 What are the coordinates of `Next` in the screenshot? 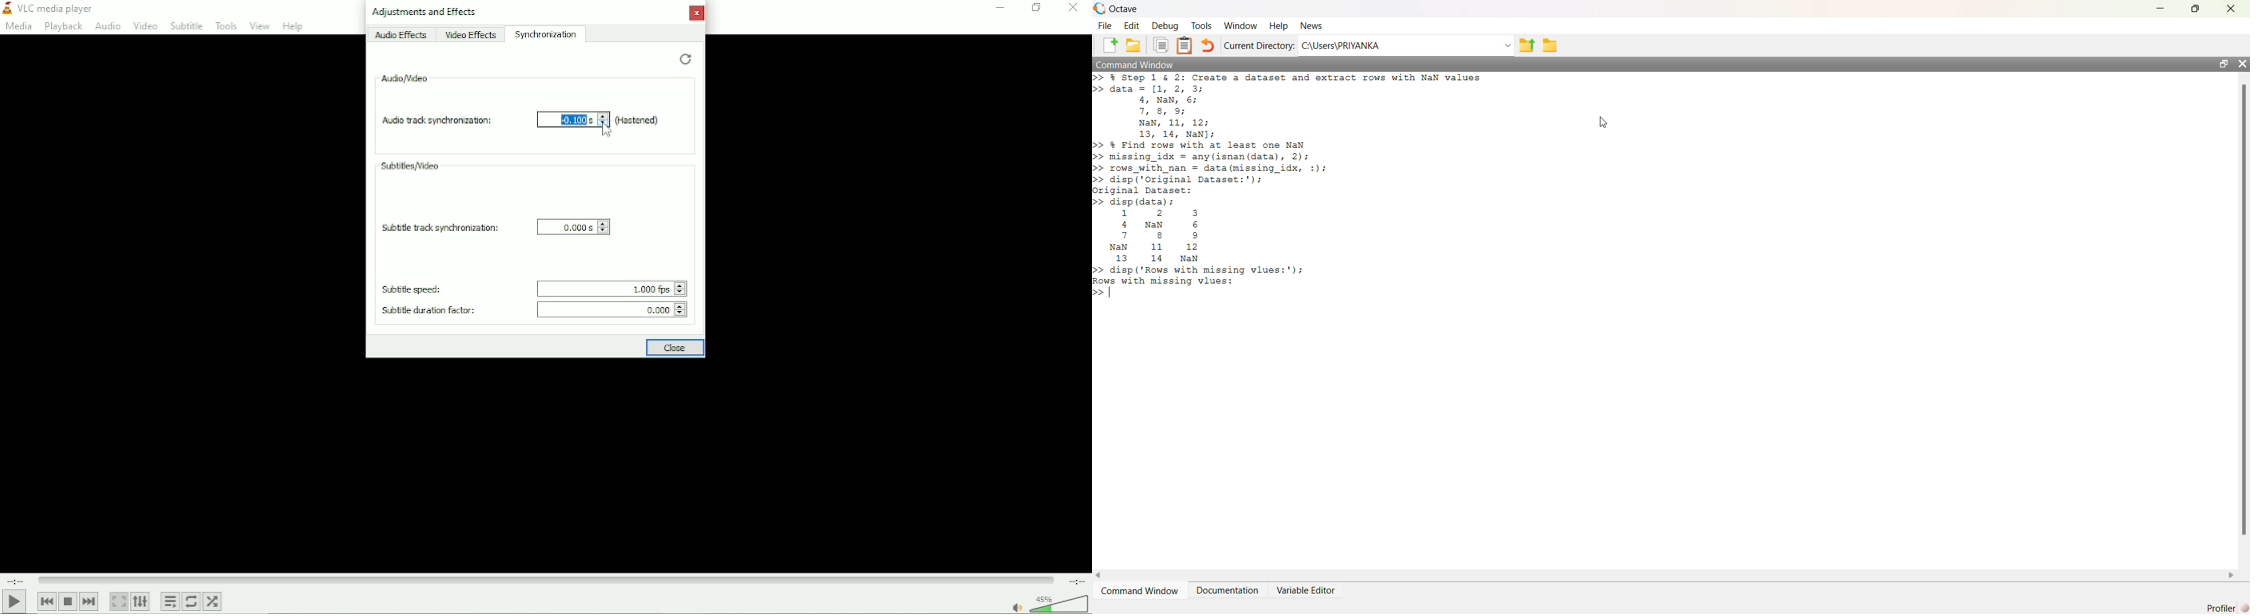 It's located at (89, 601).